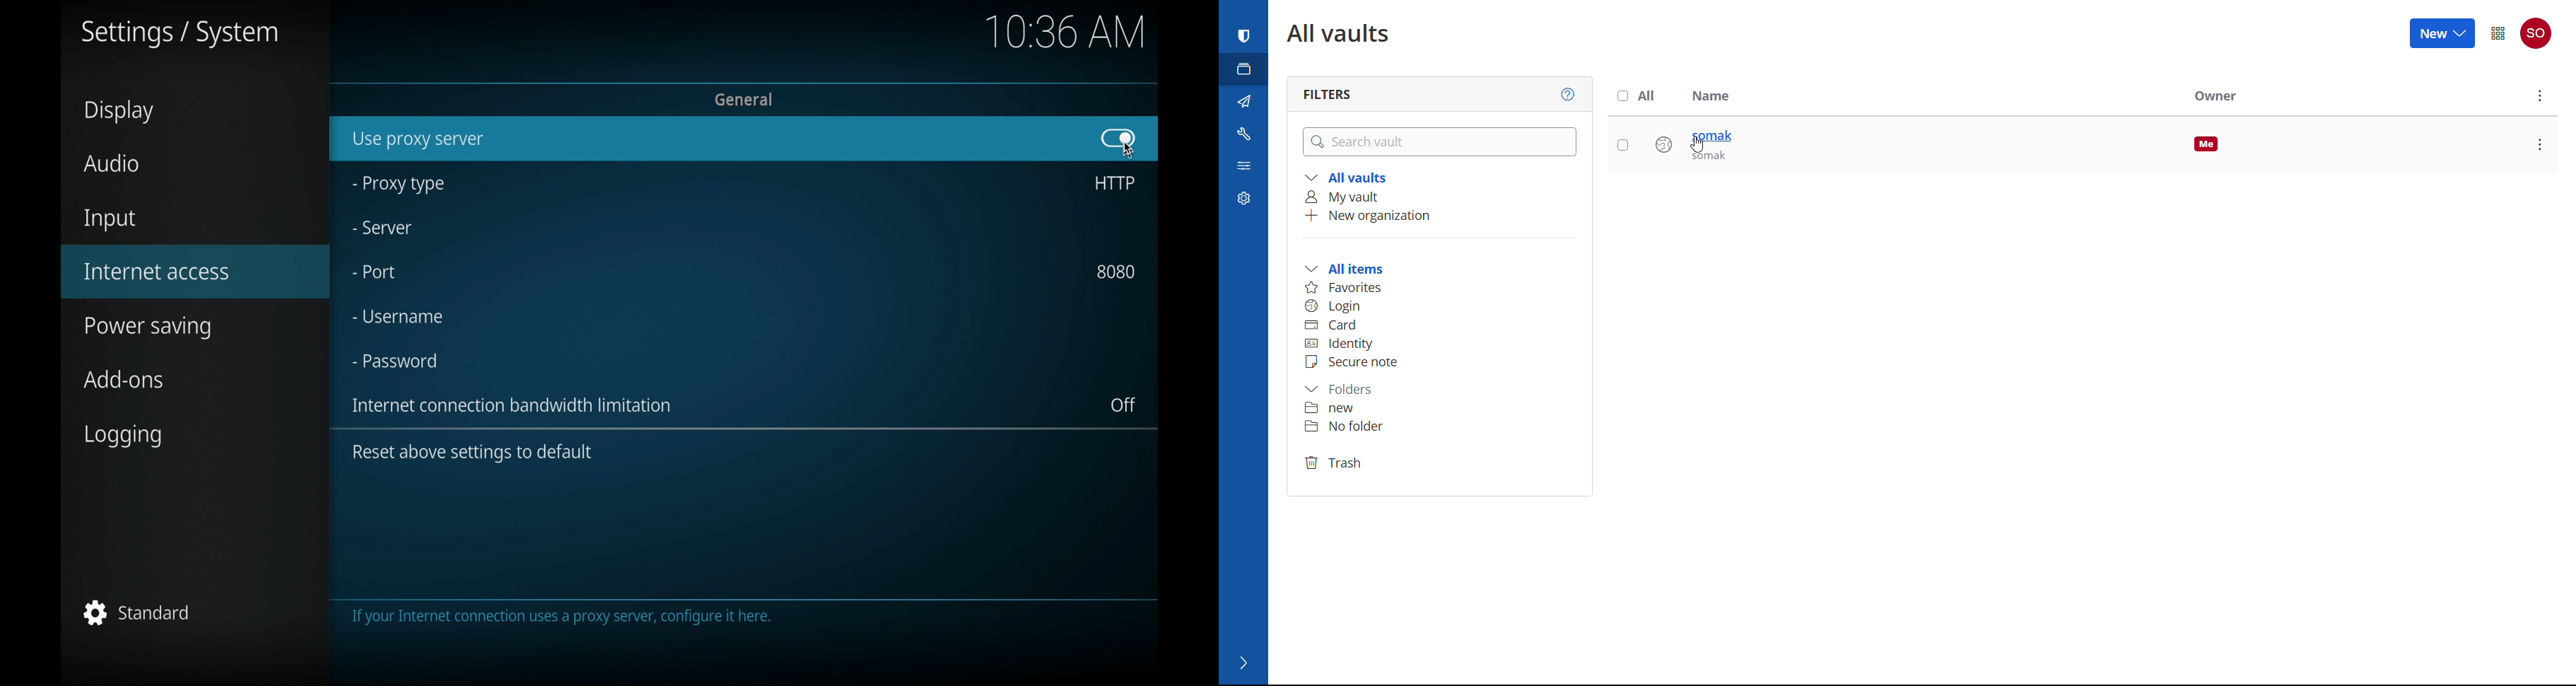 This screenshot has height=700, width=2576. I want to click on general, so click(745, 98).